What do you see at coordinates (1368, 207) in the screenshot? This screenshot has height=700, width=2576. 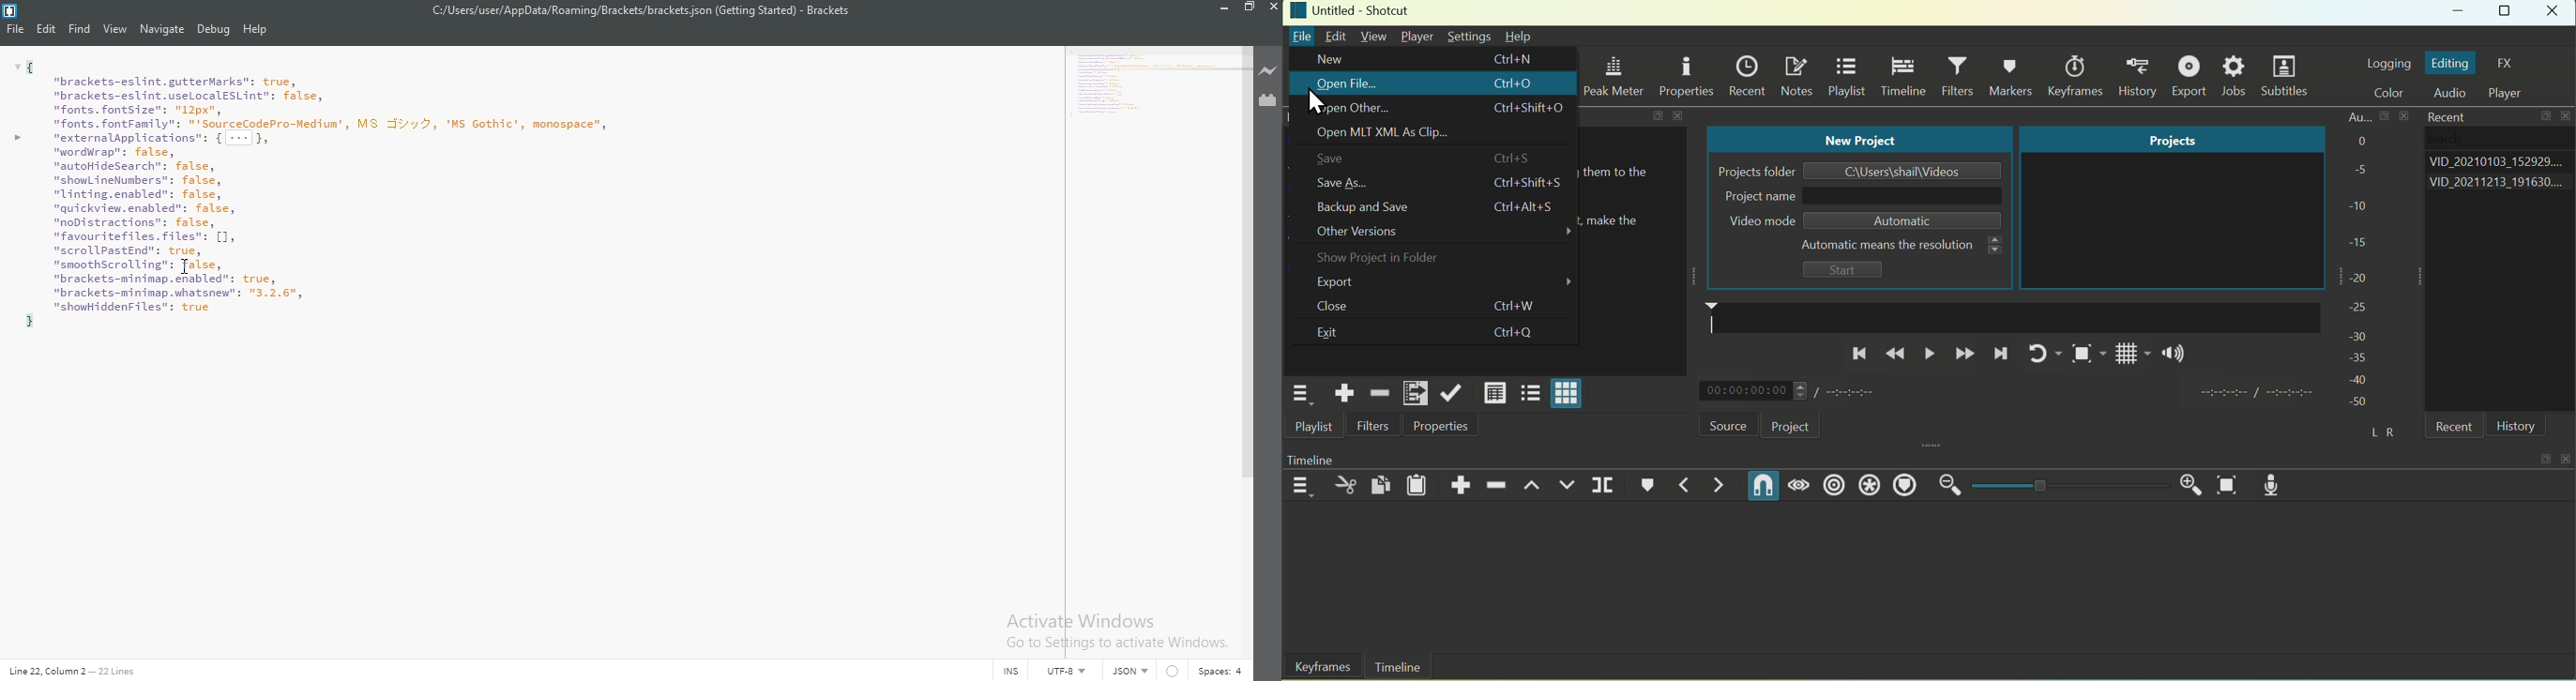 I see `Backup and Save` at bounding box center [1368, 207].